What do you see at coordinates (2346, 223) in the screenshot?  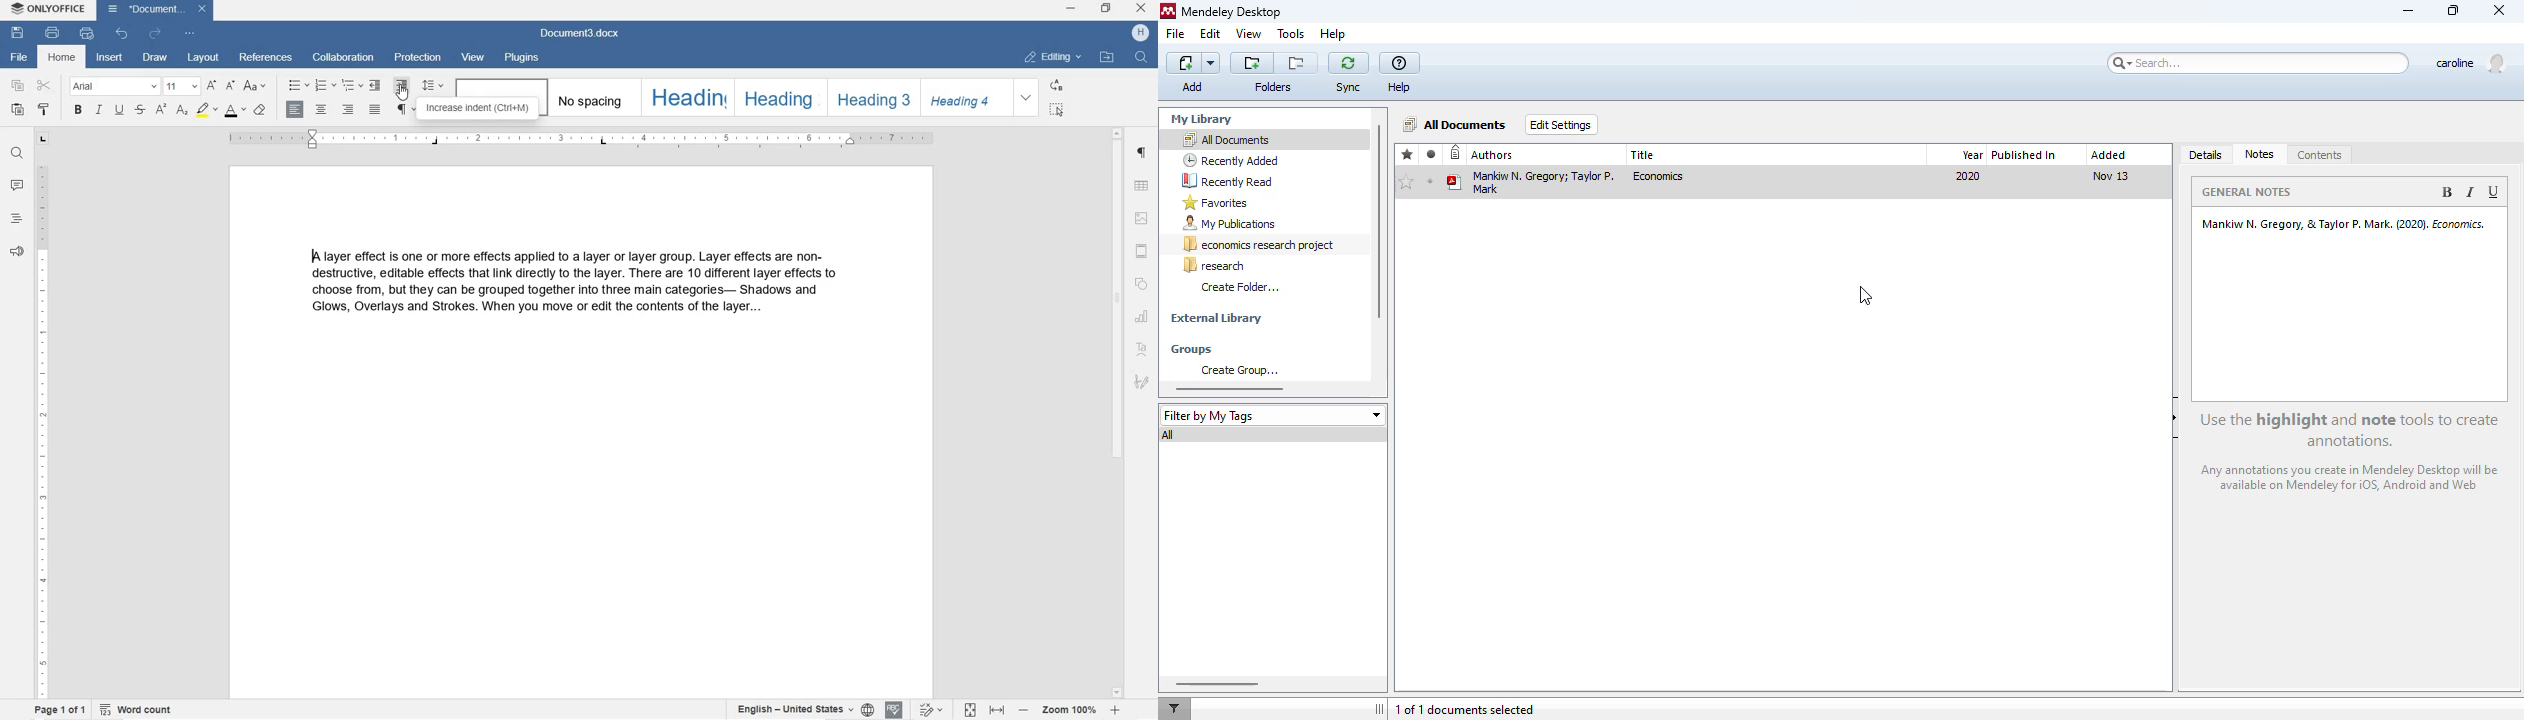 I see `Mankiw N. Gregory, & Taylor P. Mark. (2020). Economics` at bounding box center [2346, 223].